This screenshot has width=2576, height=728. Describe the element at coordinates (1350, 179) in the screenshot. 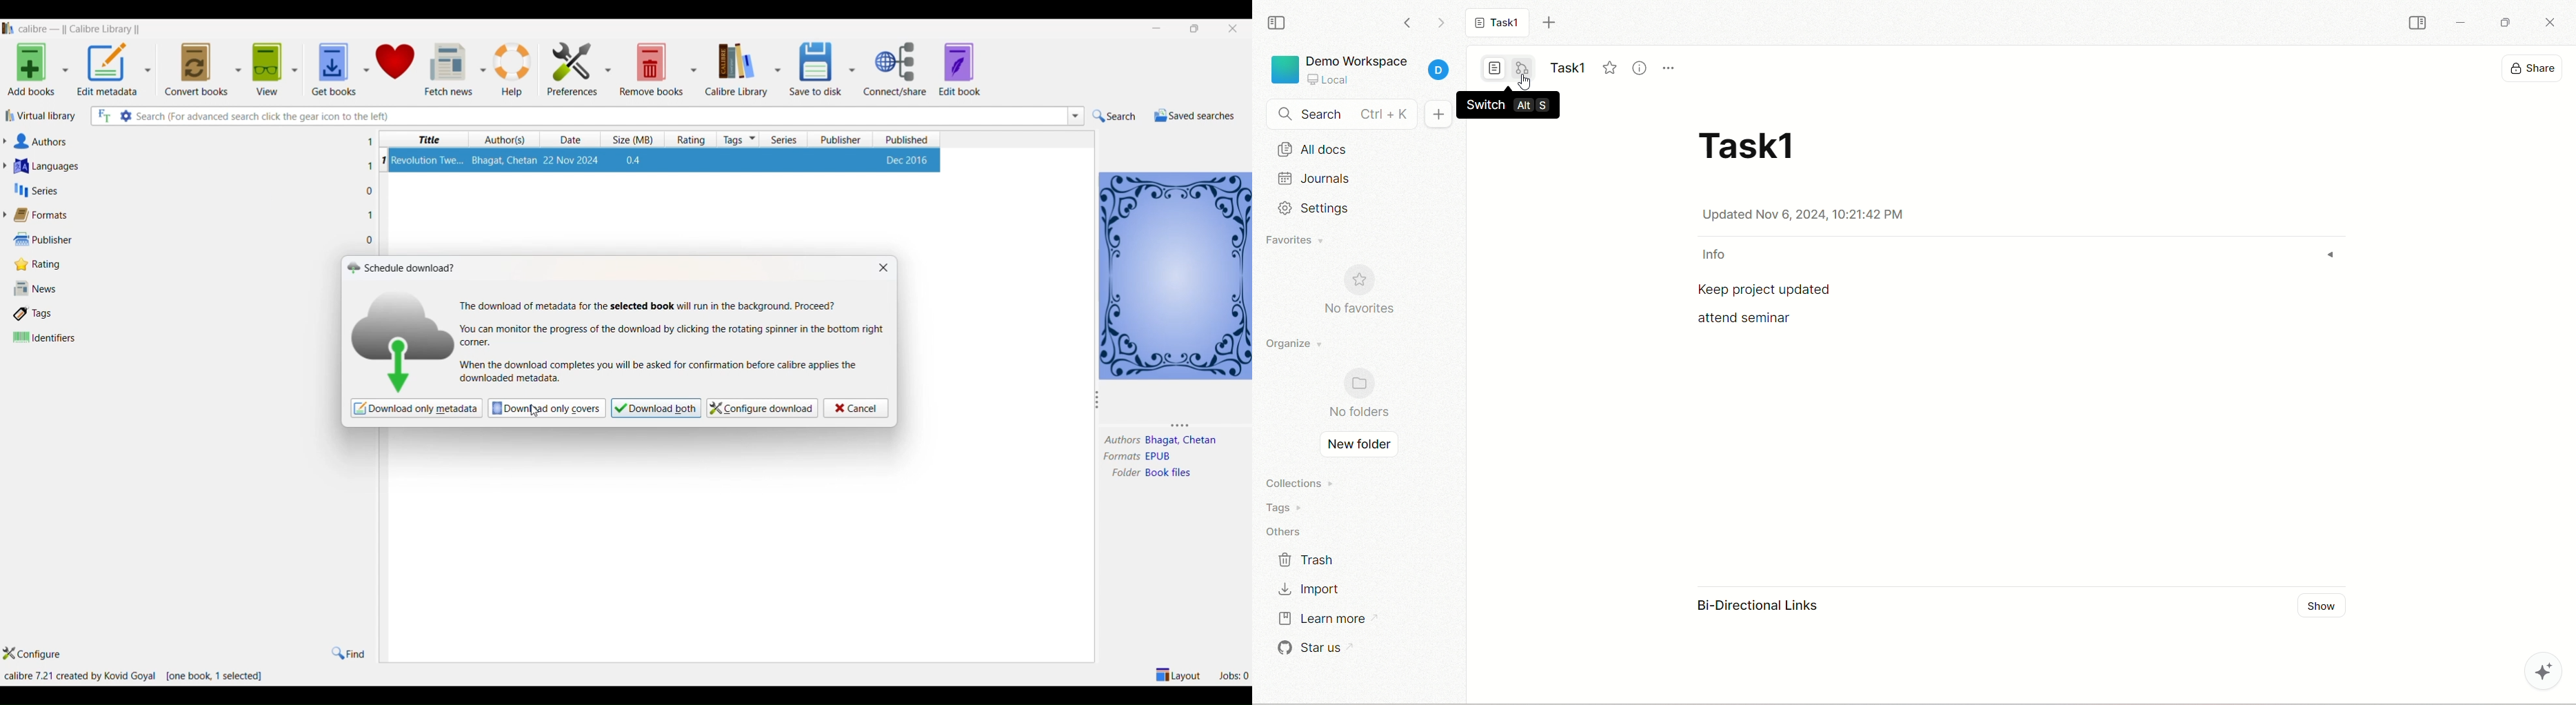

I see `journals` at that location.